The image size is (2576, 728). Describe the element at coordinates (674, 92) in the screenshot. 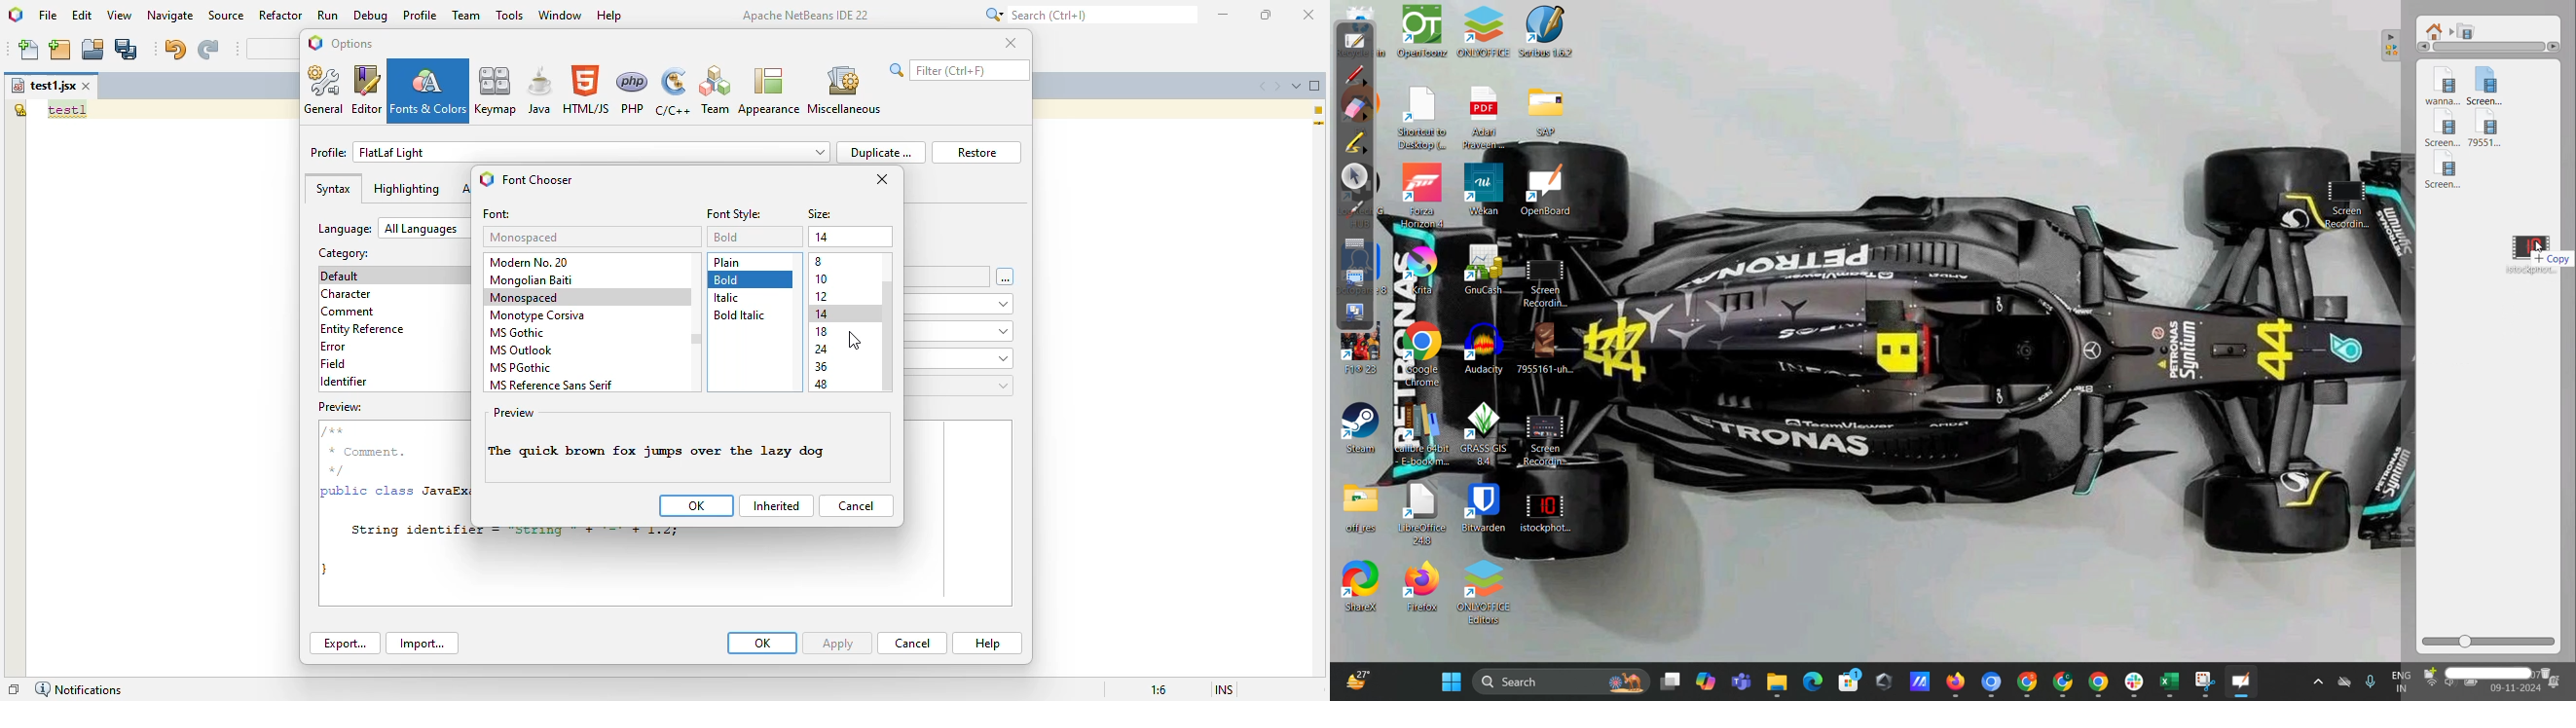

I see `C/C++` at that location.